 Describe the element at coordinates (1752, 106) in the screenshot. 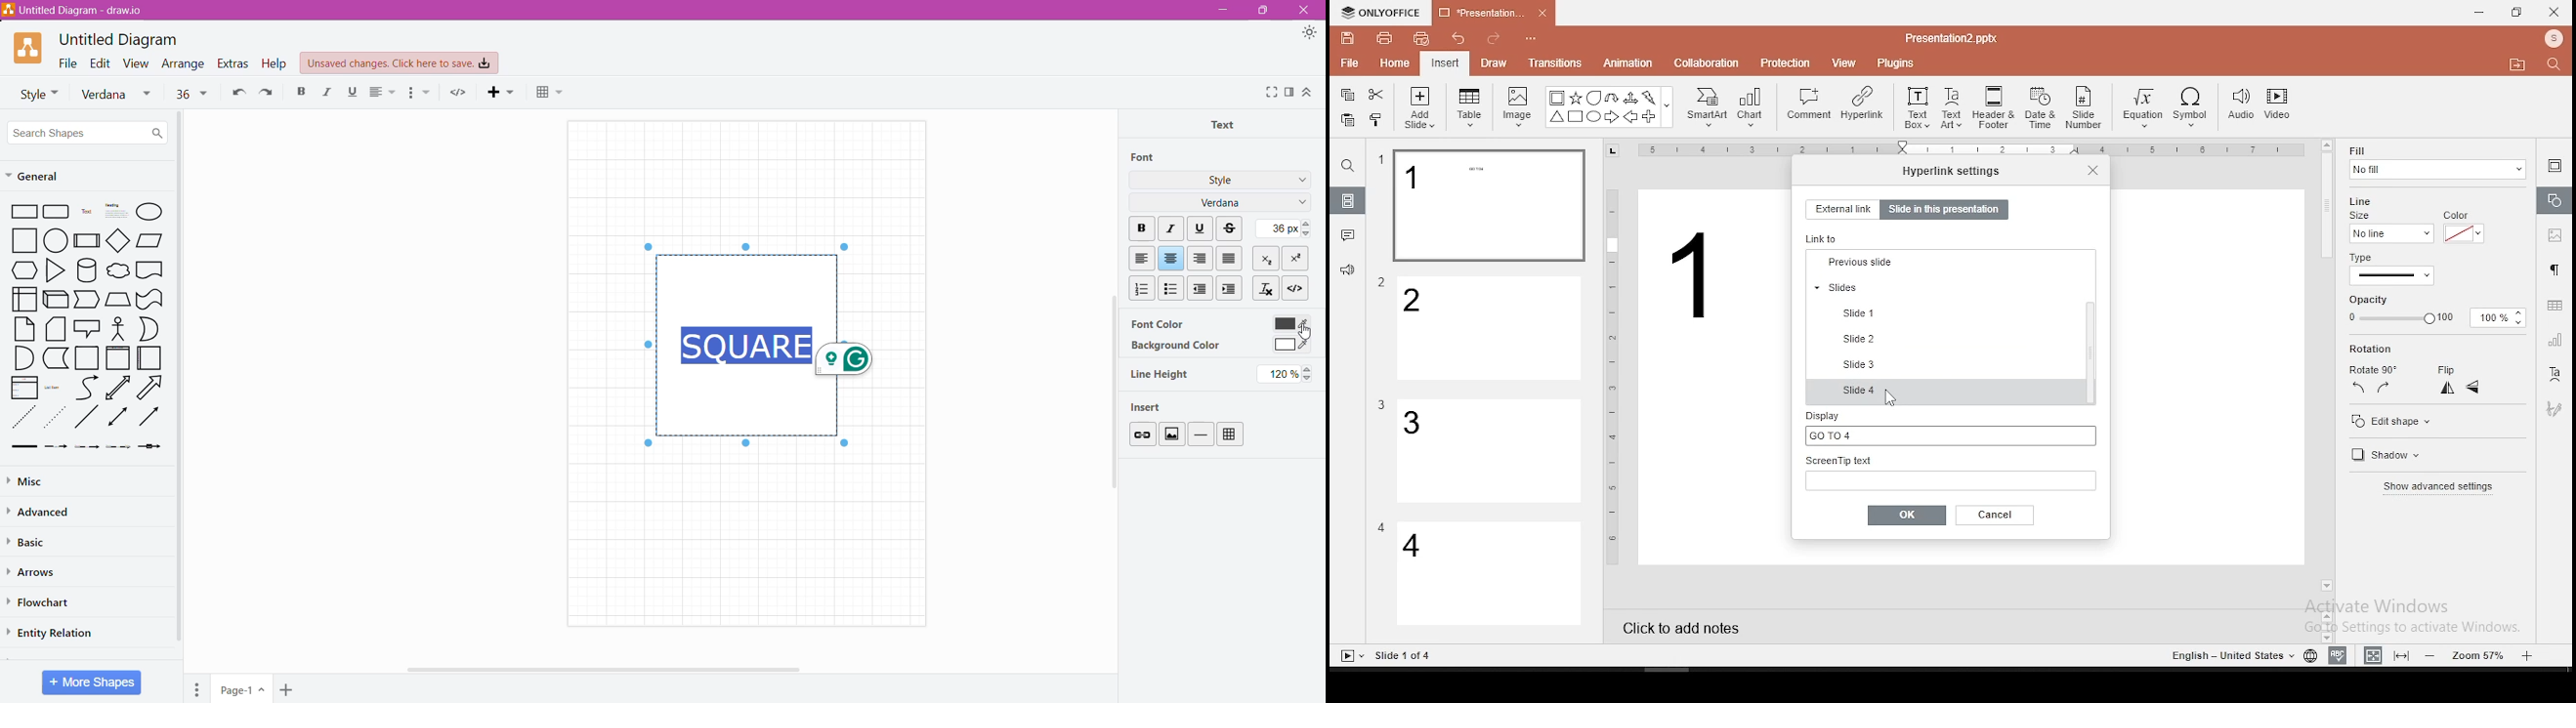

I see `chart` at that location.